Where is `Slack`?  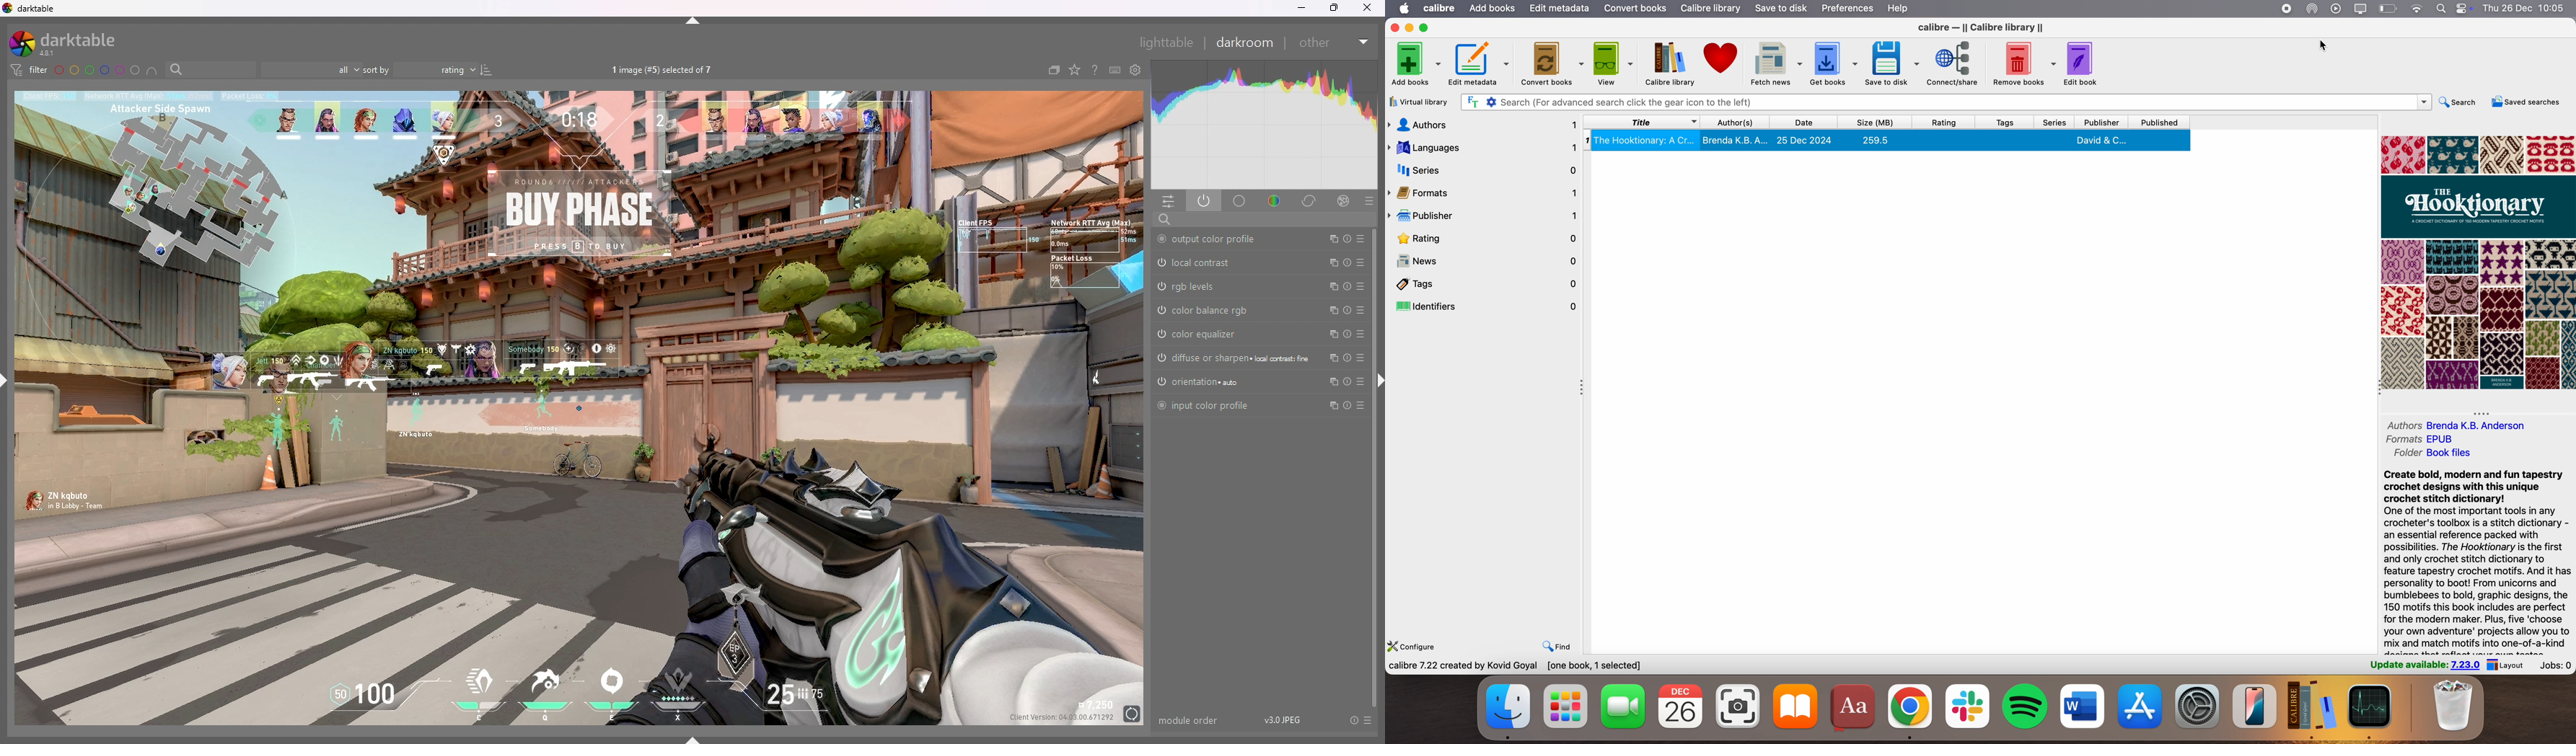 Slack is located at coordinates (1967, 704).